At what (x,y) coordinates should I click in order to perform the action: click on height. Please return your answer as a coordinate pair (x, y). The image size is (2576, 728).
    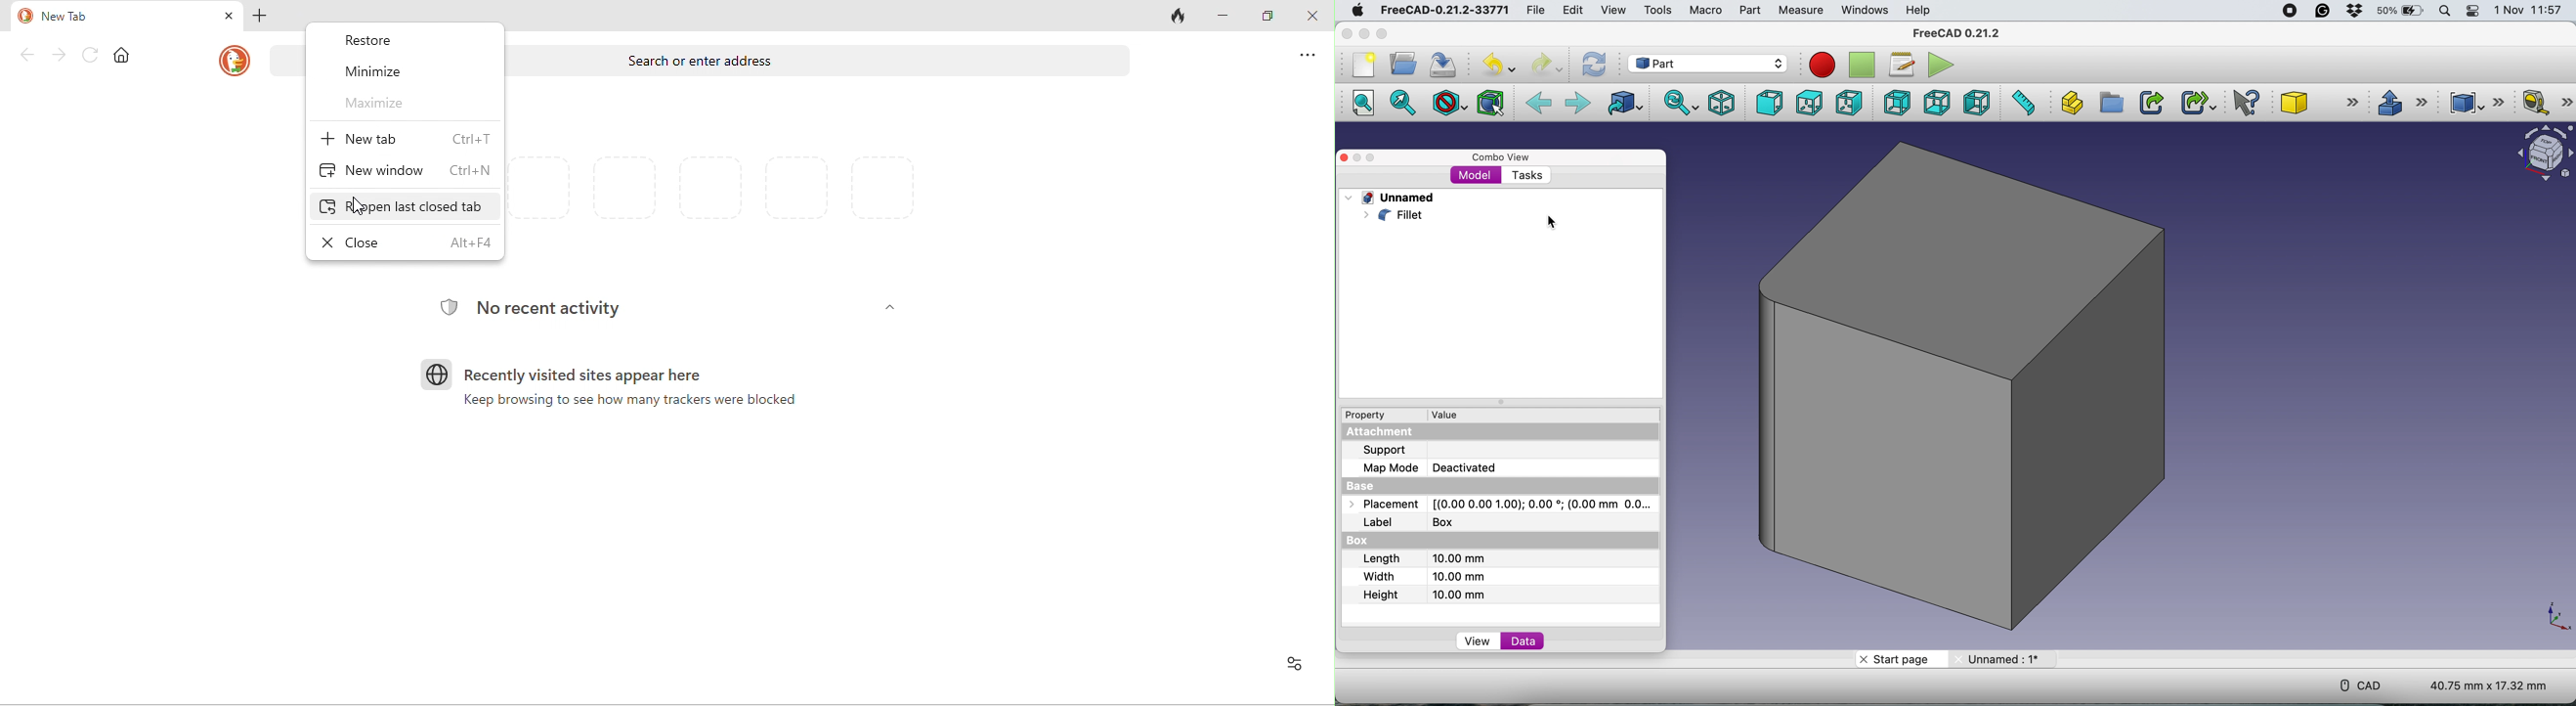
    Looking at the image, I should click on (1432, 596).